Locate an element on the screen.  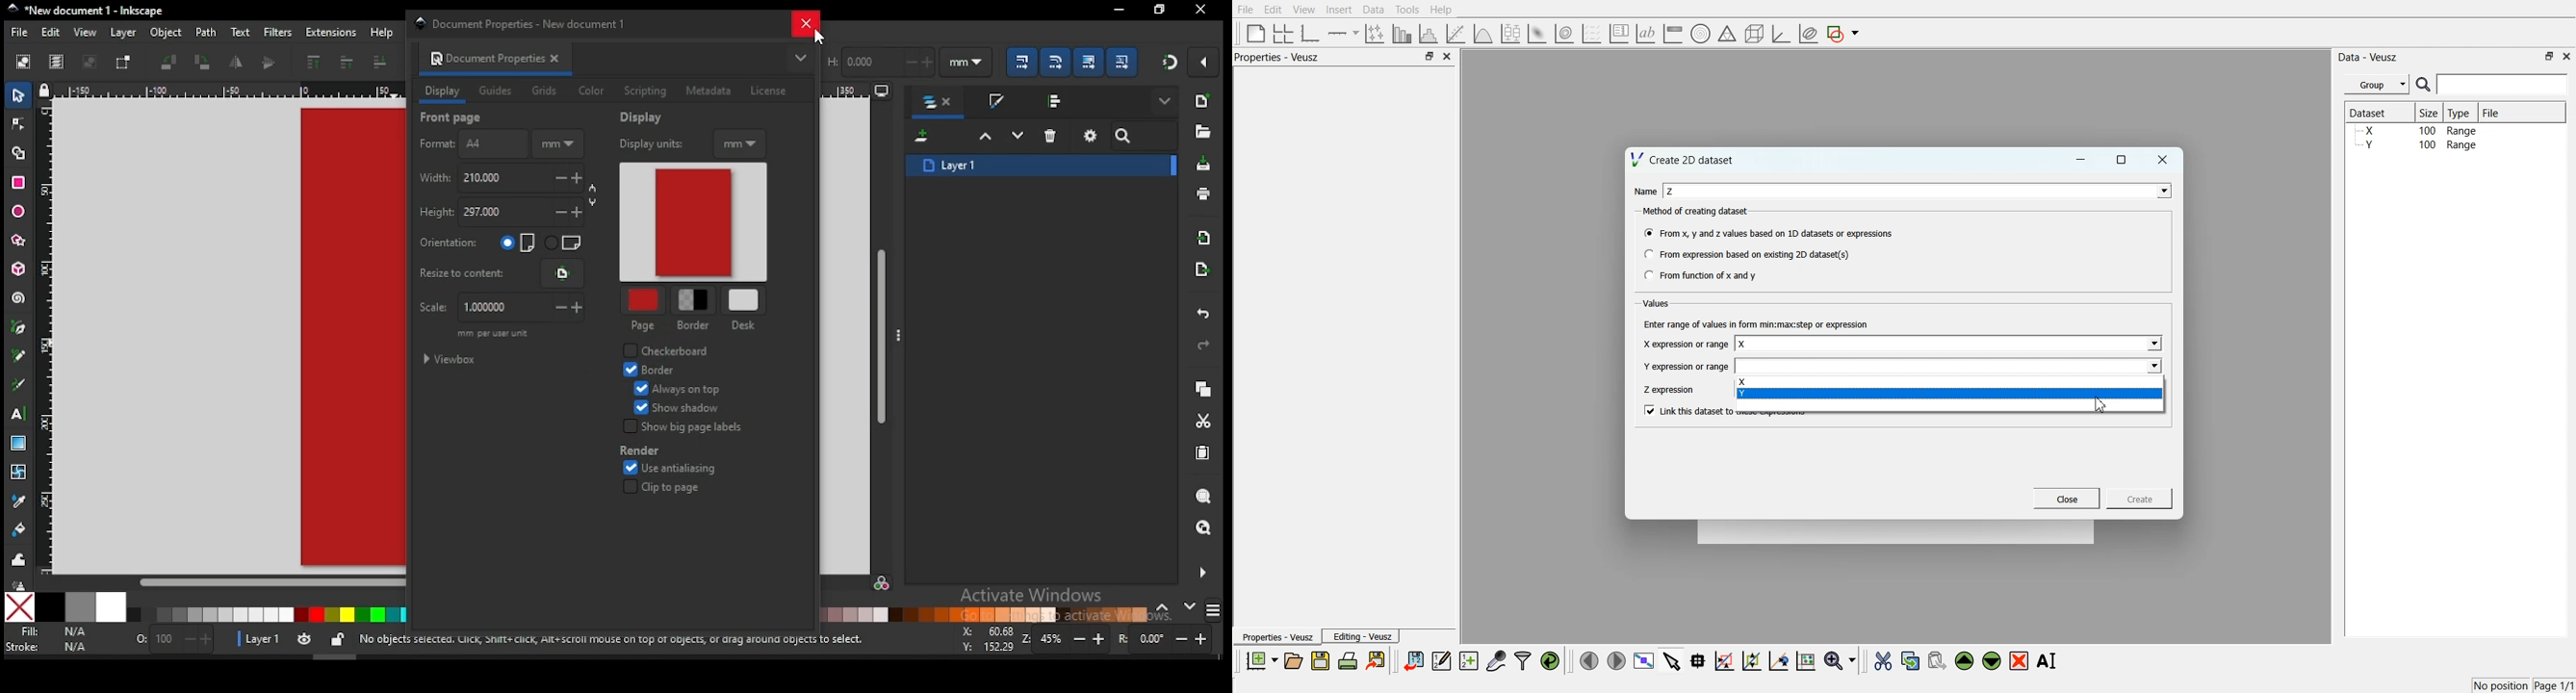
license is located at coordinates (767, 91).